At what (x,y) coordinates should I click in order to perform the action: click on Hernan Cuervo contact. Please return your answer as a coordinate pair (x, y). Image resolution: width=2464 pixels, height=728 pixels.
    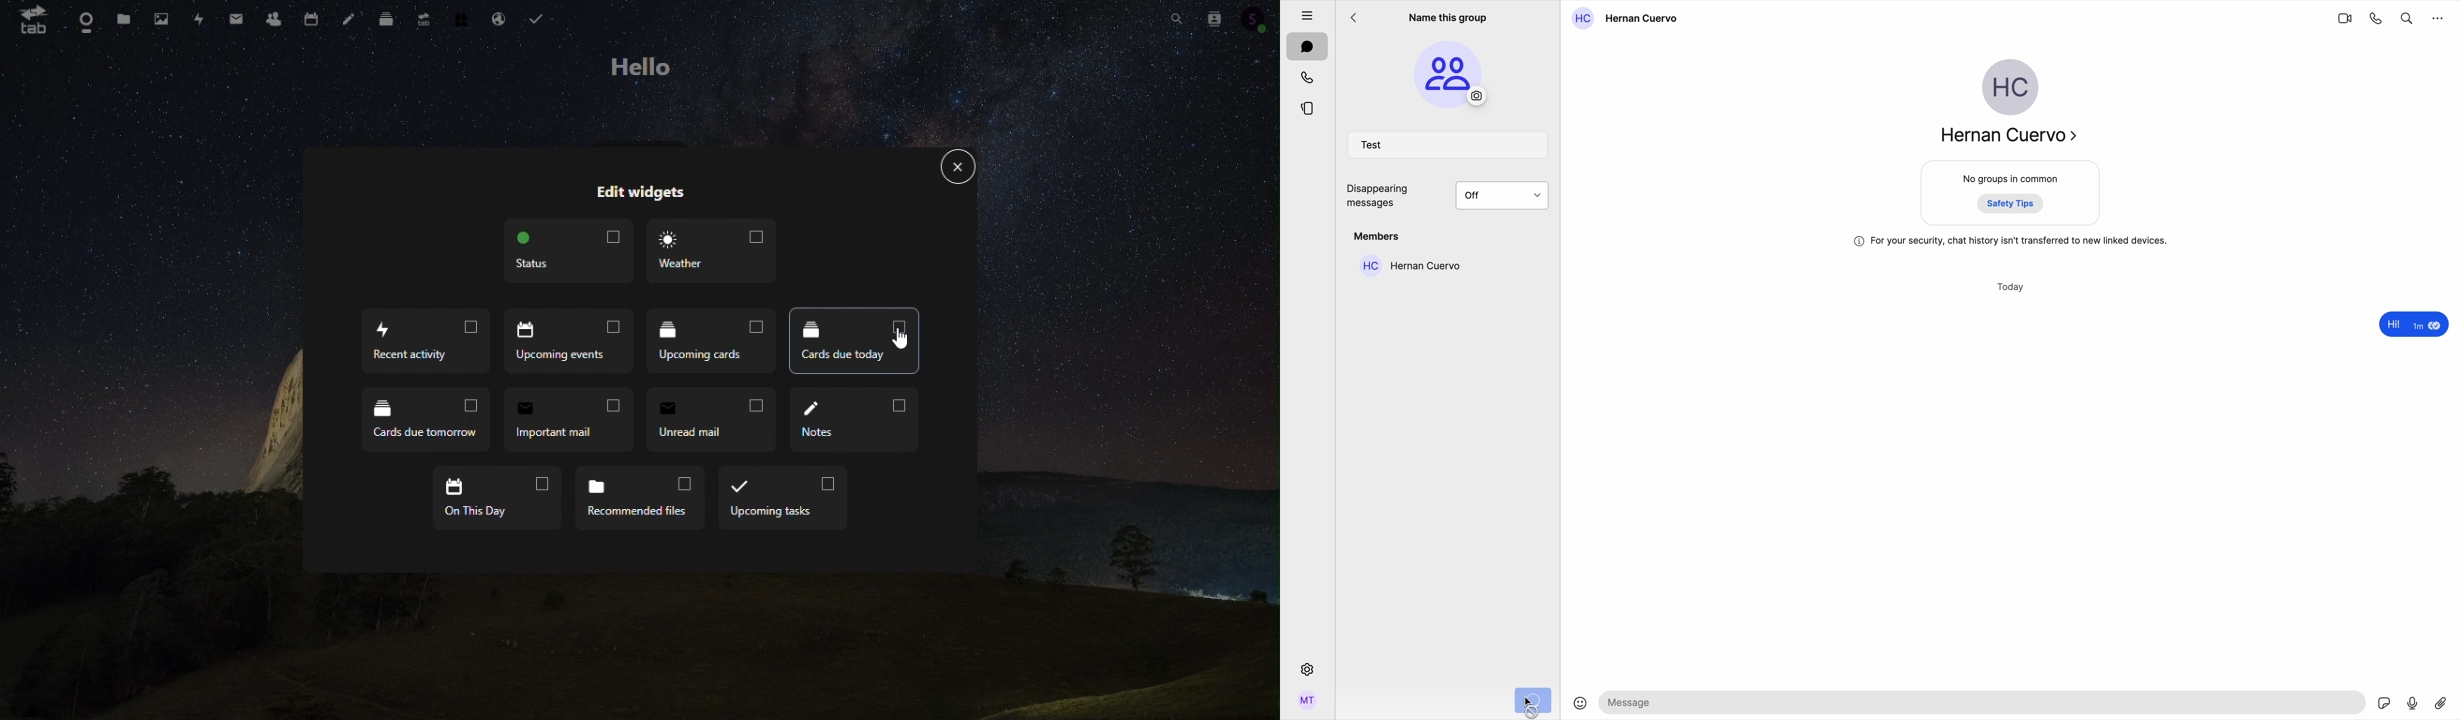
    Looking at the image, I should click on (1629, 19).